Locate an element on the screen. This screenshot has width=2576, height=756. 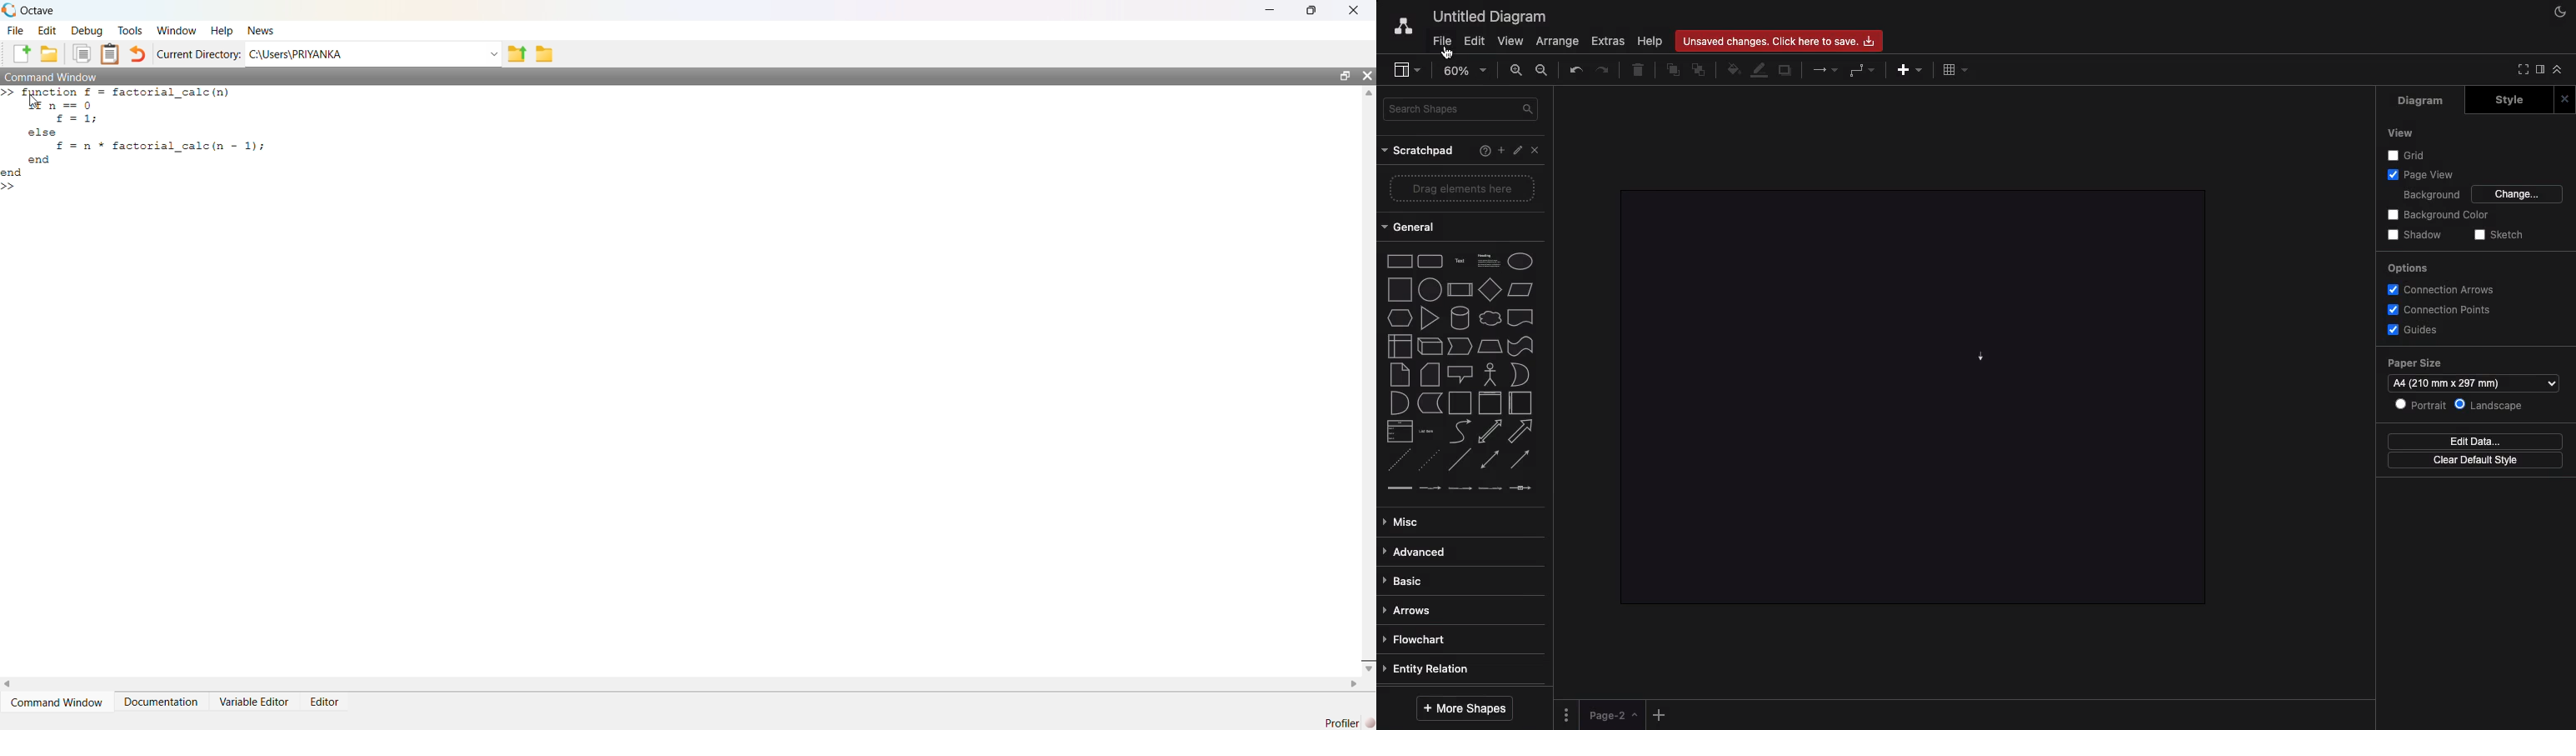
Command window is located at coordinates (51, 76).